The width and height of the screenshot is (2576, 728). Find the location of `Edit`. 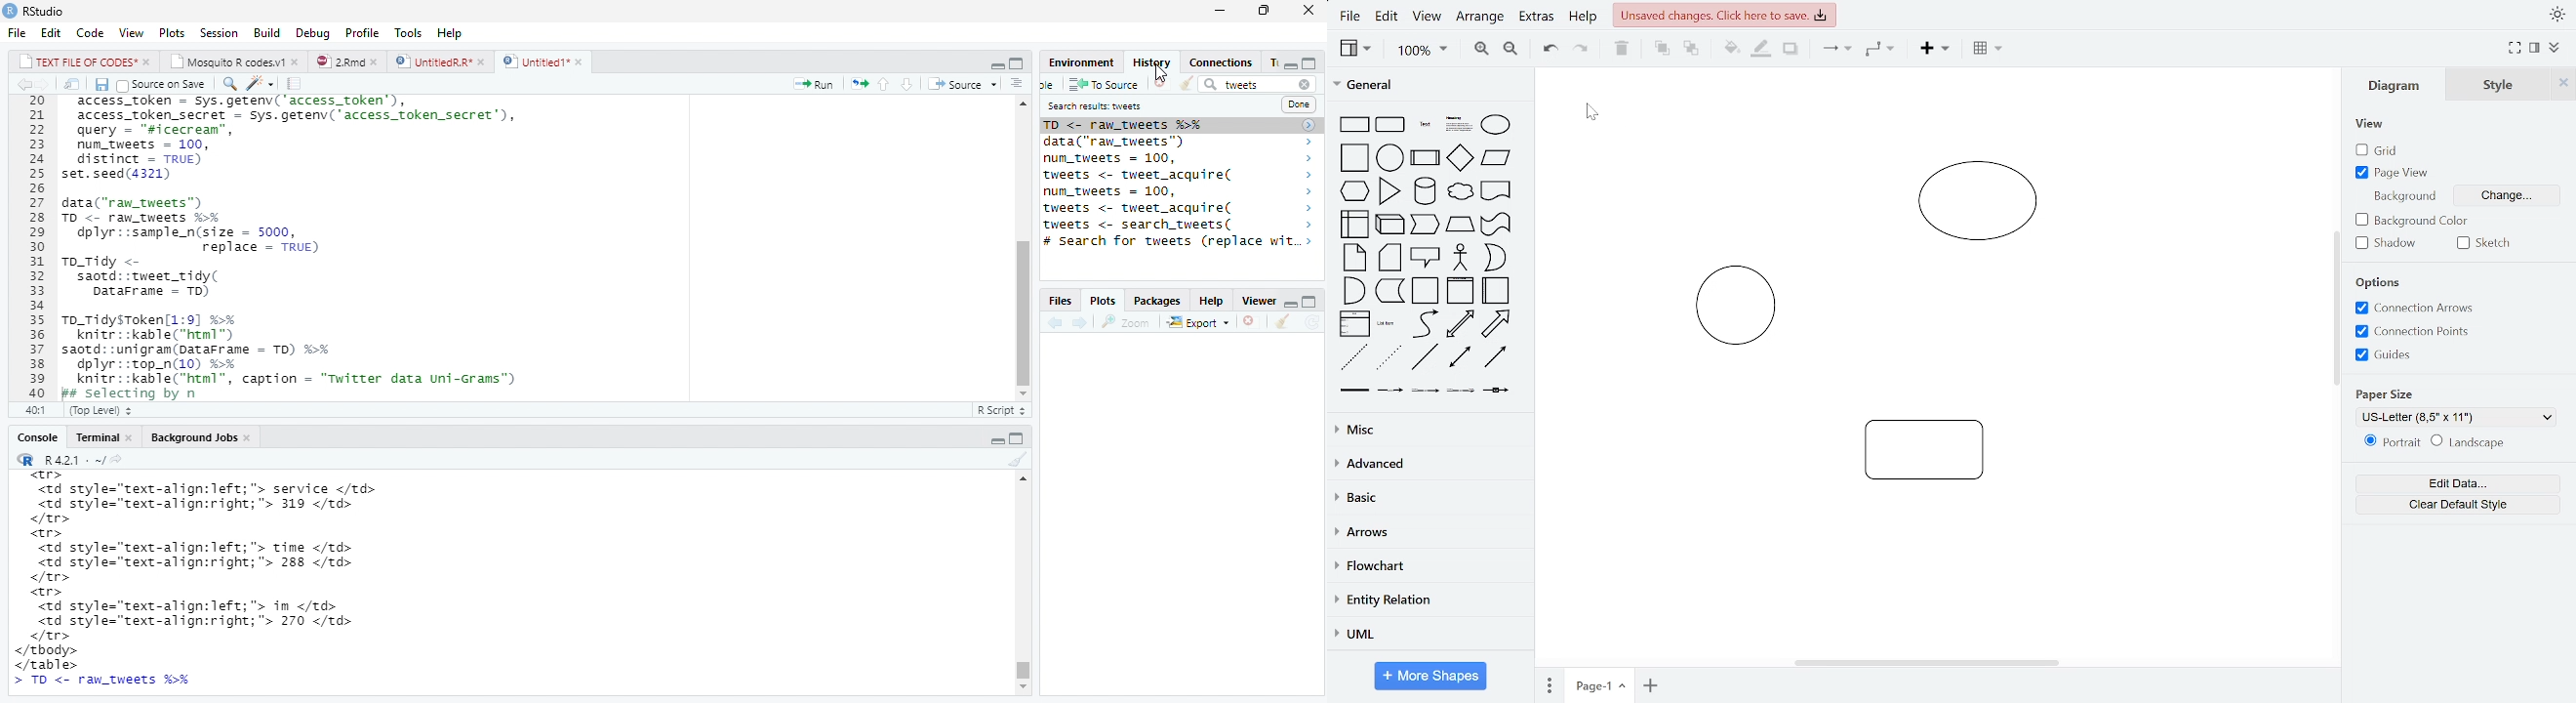

Edit is located at coordinates (50, 30).